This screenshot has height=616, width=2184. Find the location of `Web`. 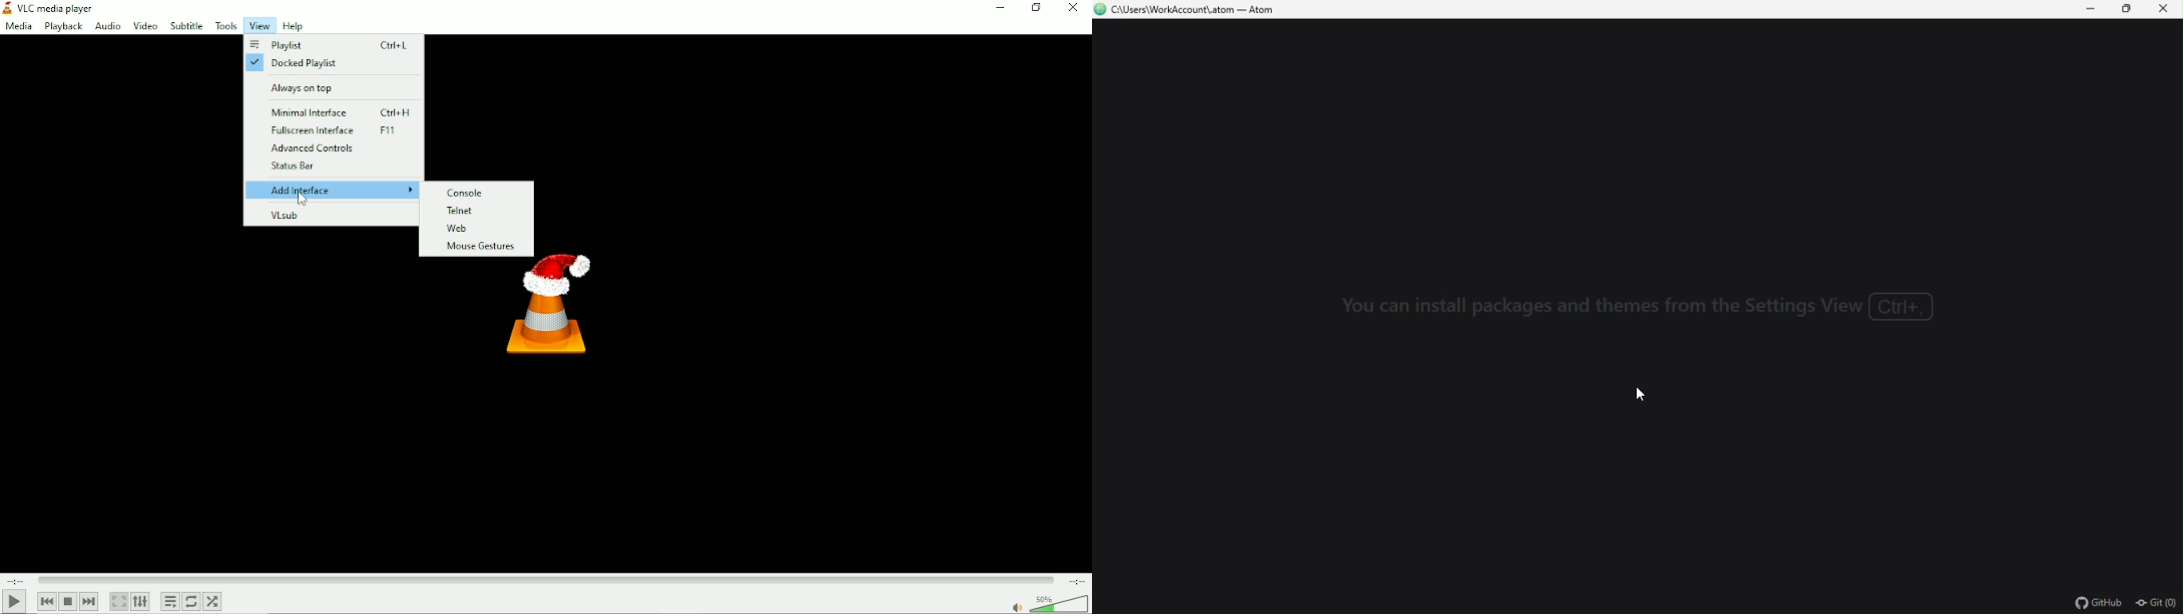

Web is located at coordinates (478, 228).